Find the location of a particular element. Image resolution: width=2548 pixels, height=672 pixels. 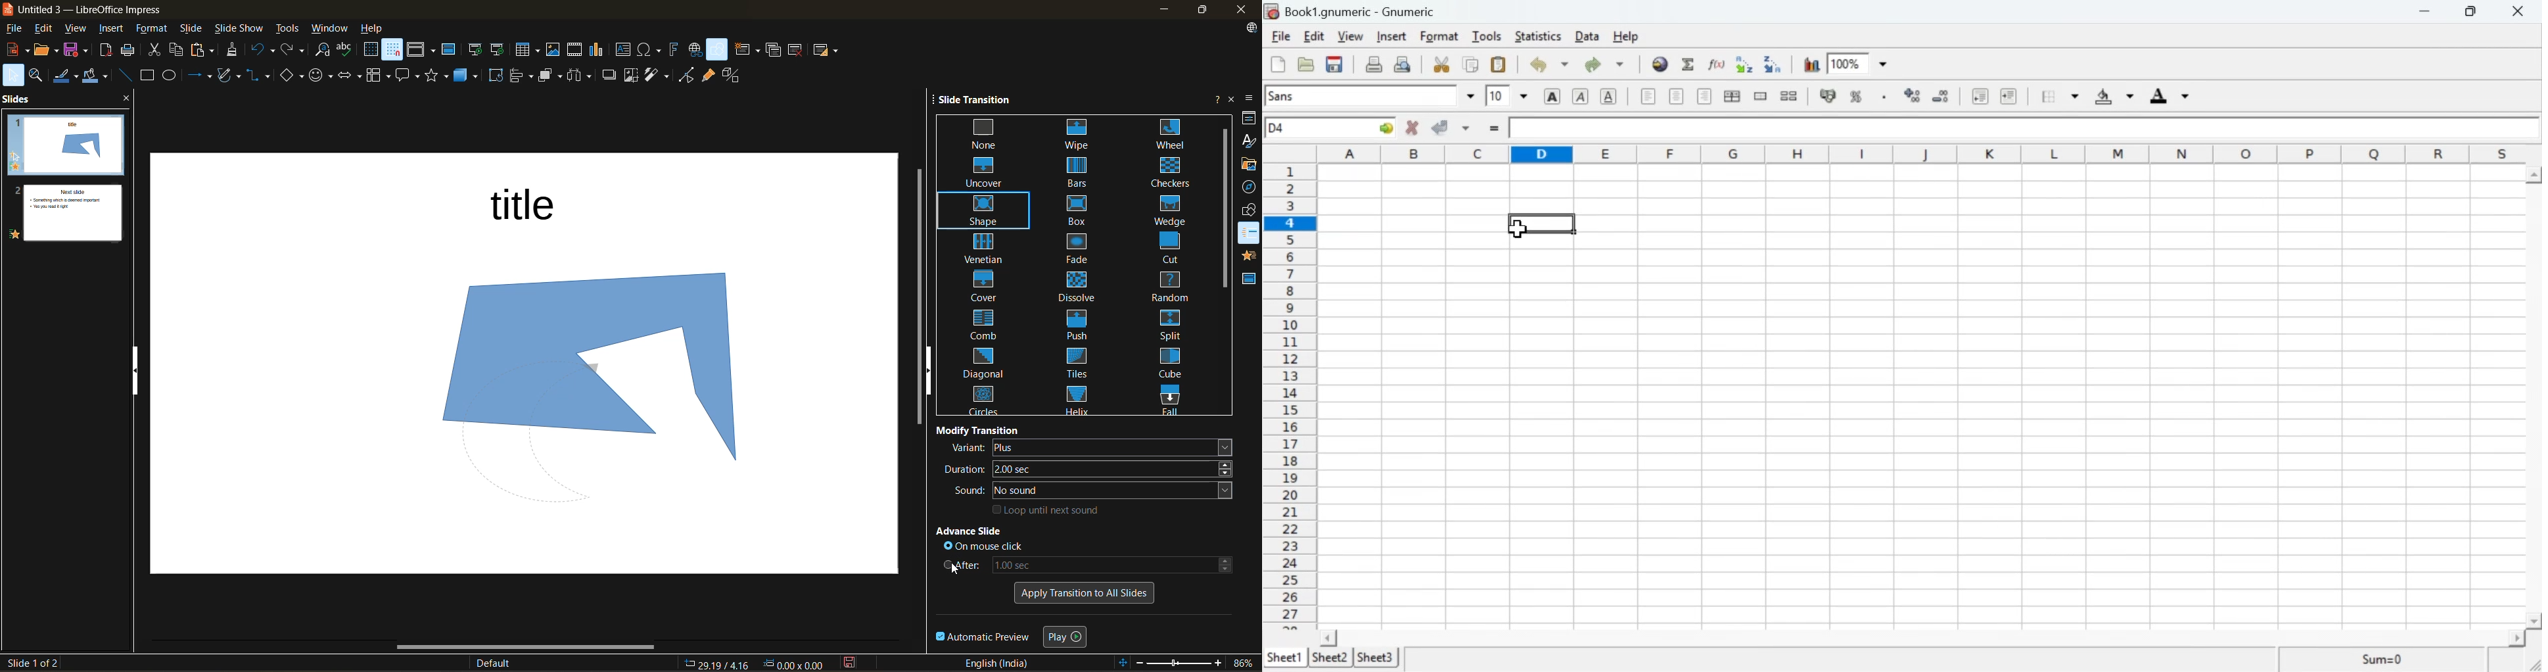

table is located at coordinates (529, 51).